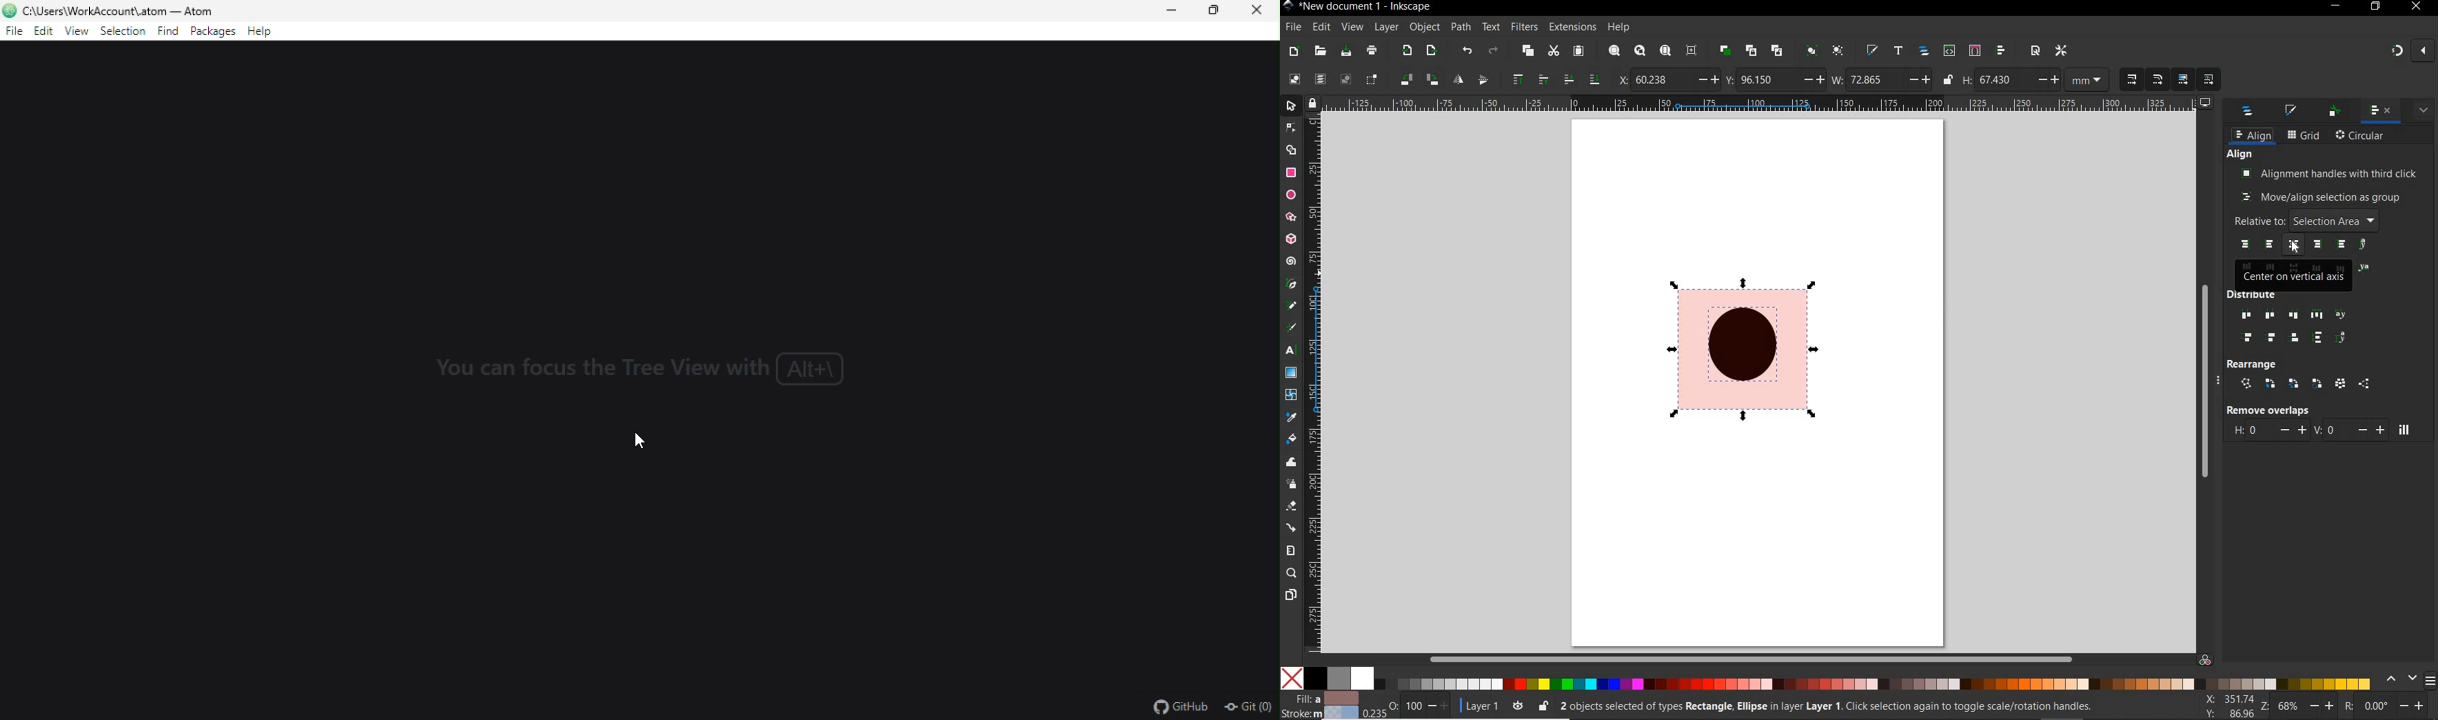 This screenshot has height=728, width=2464. What do you see at coordinates (1483, 78) in the screenshot?
I see `object flip vertical` at bounding box center [1483, 78].